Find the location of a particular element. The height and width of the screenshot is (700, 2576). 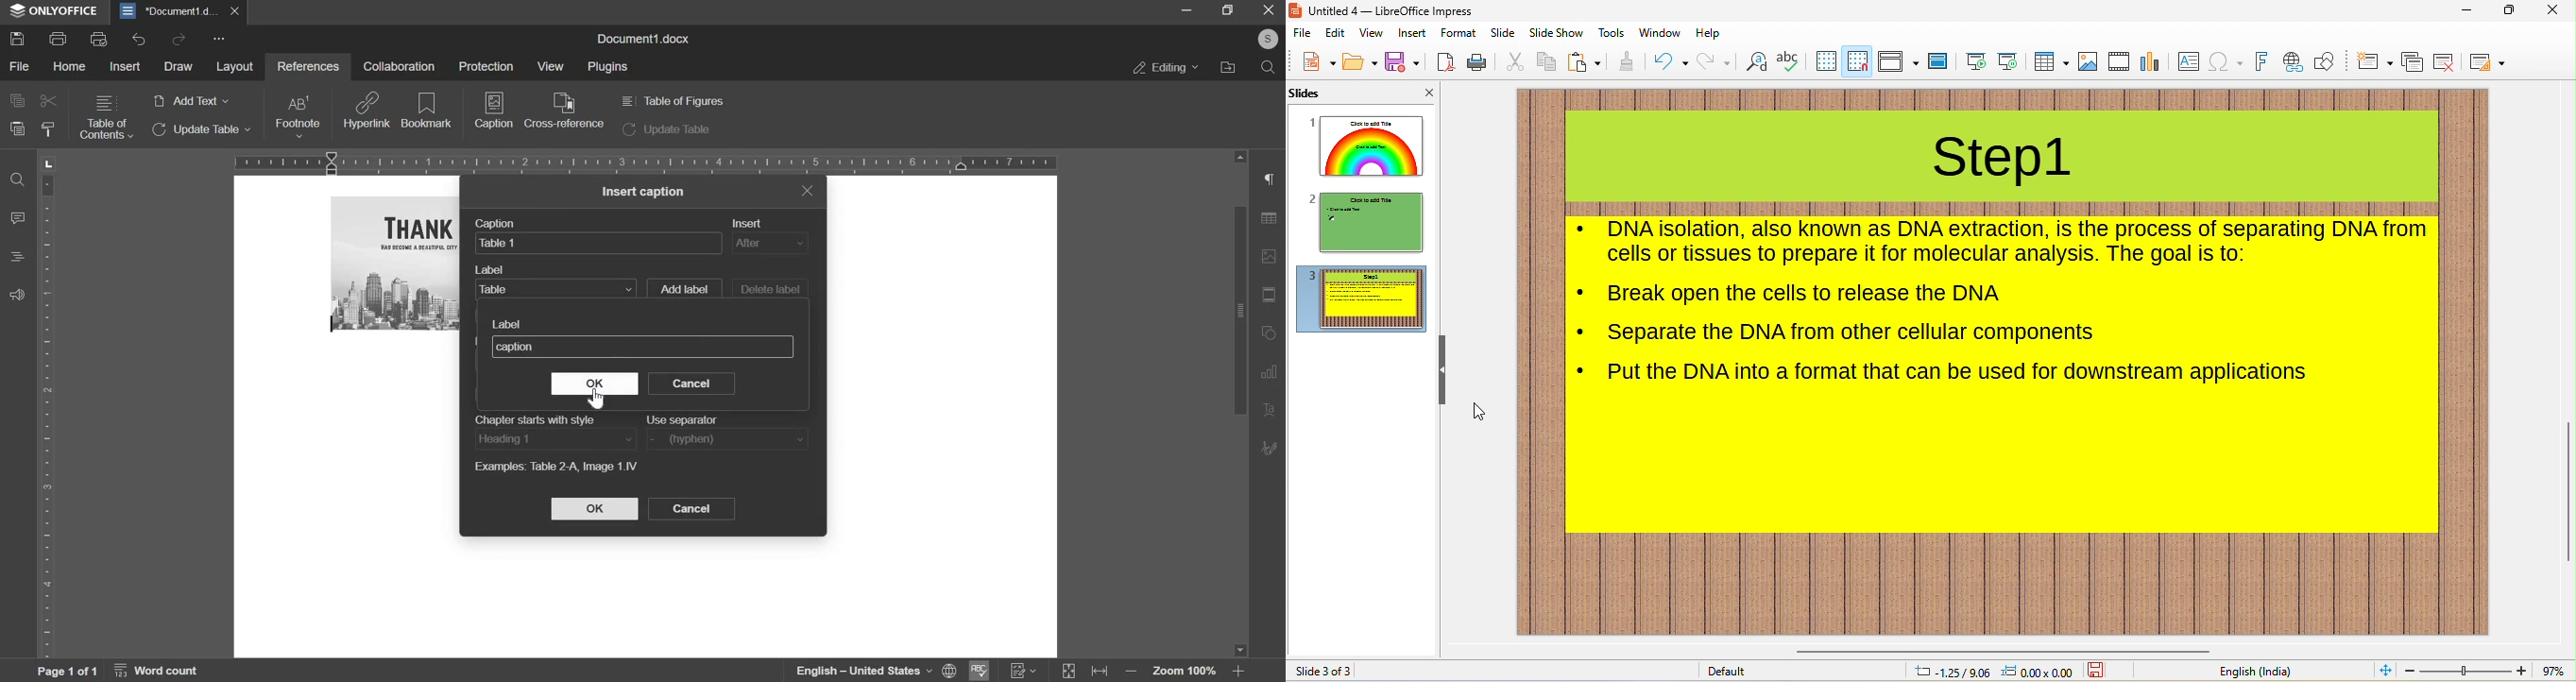

print is located at coordinates (58, 37).